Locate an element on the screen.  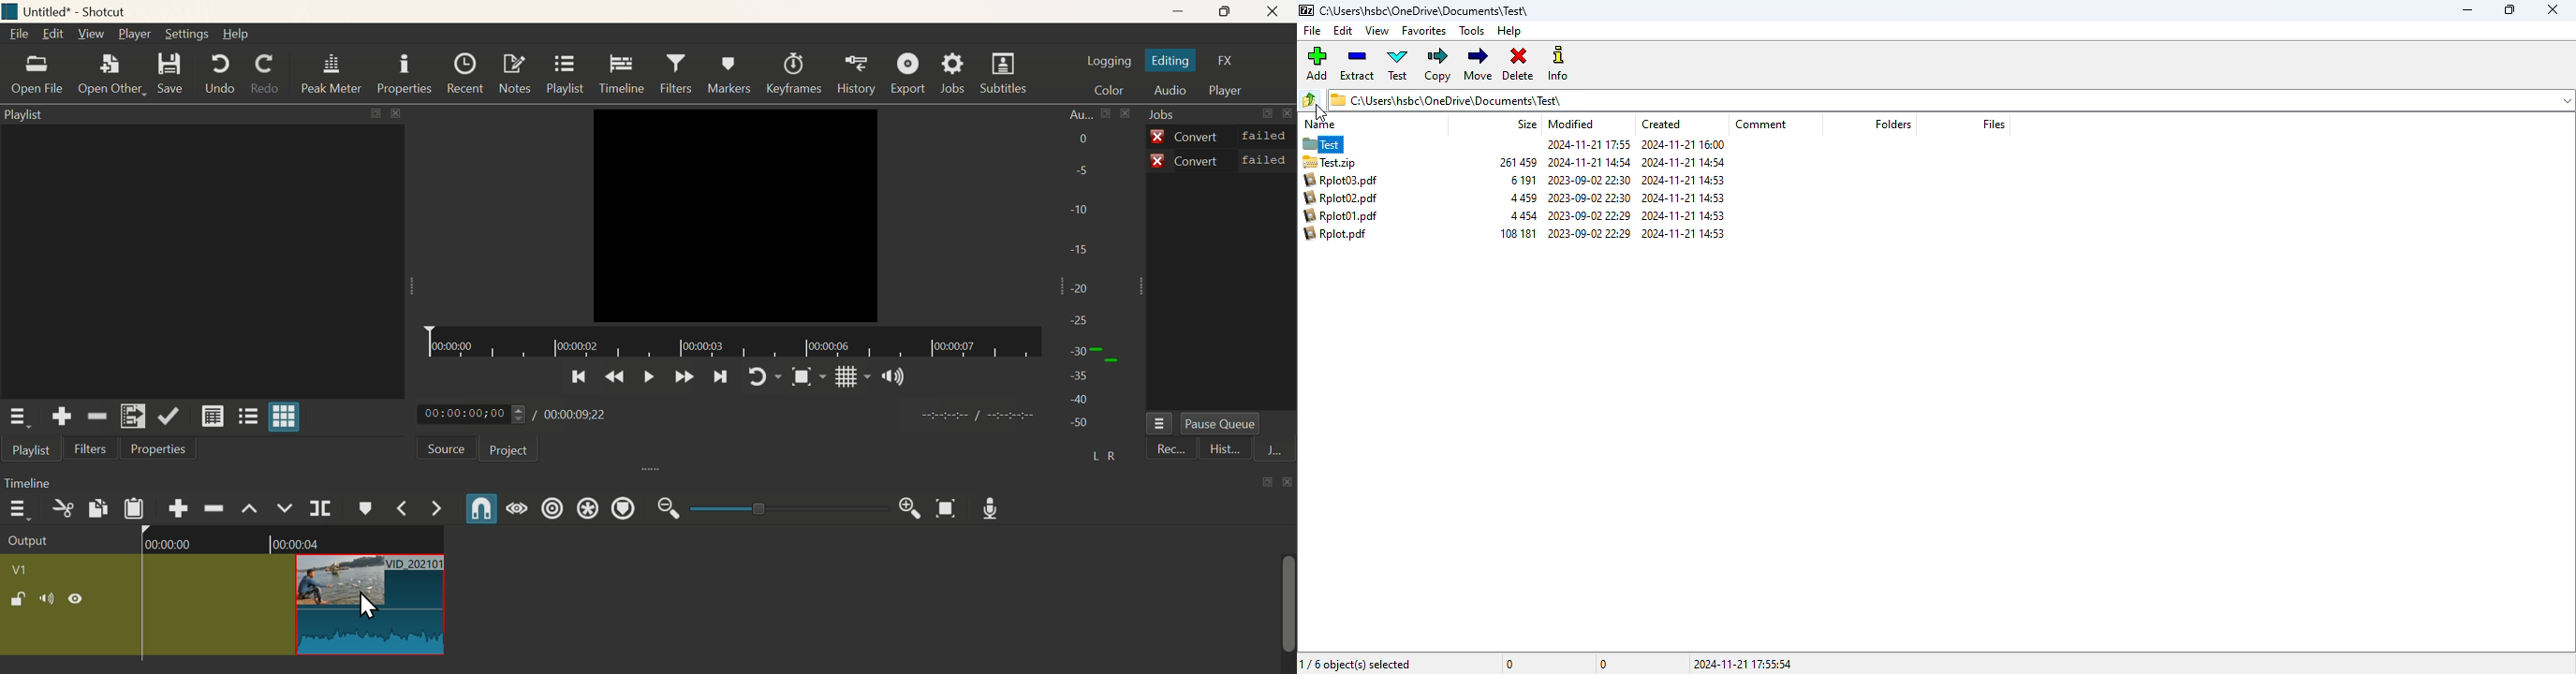
info is located at coordinates (1561, 65).